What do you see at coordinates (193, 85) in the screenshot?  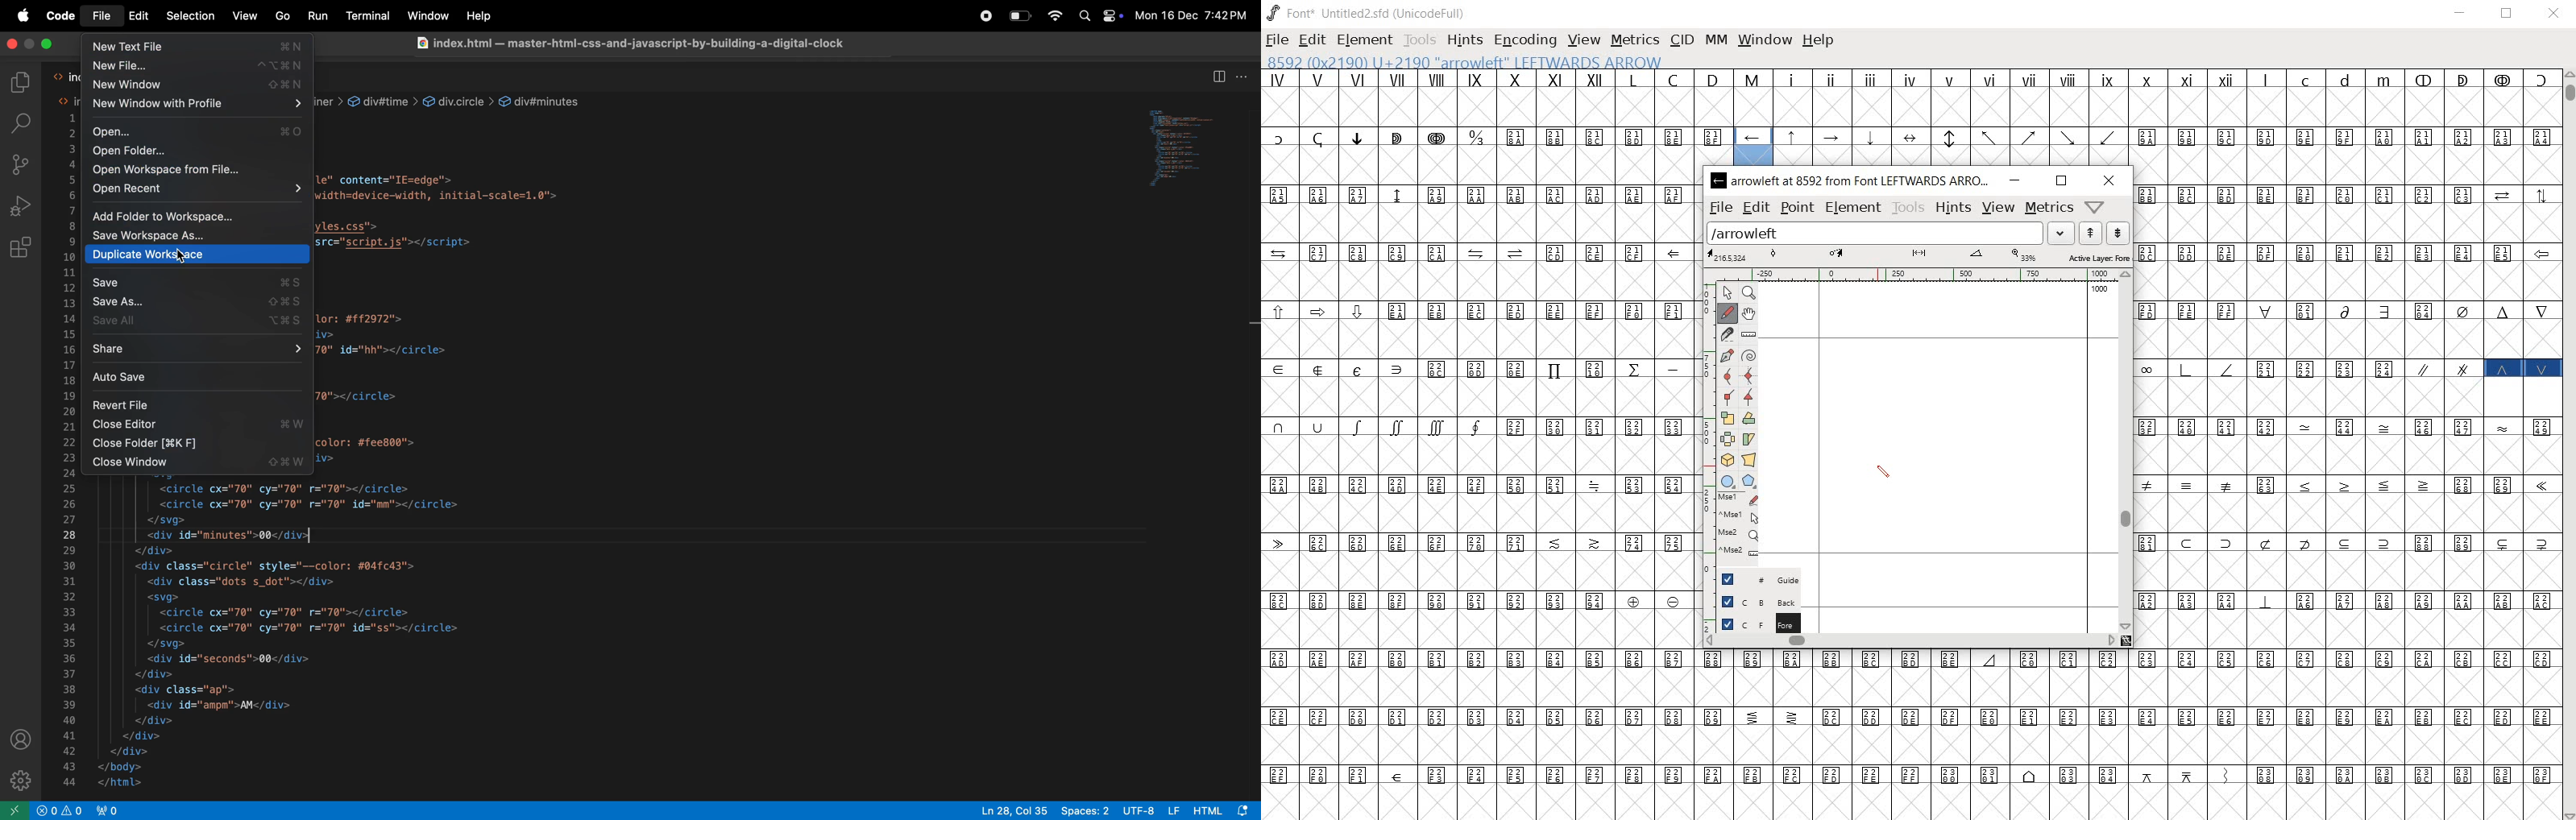 I see `new file` at bounding box center [193, 85].